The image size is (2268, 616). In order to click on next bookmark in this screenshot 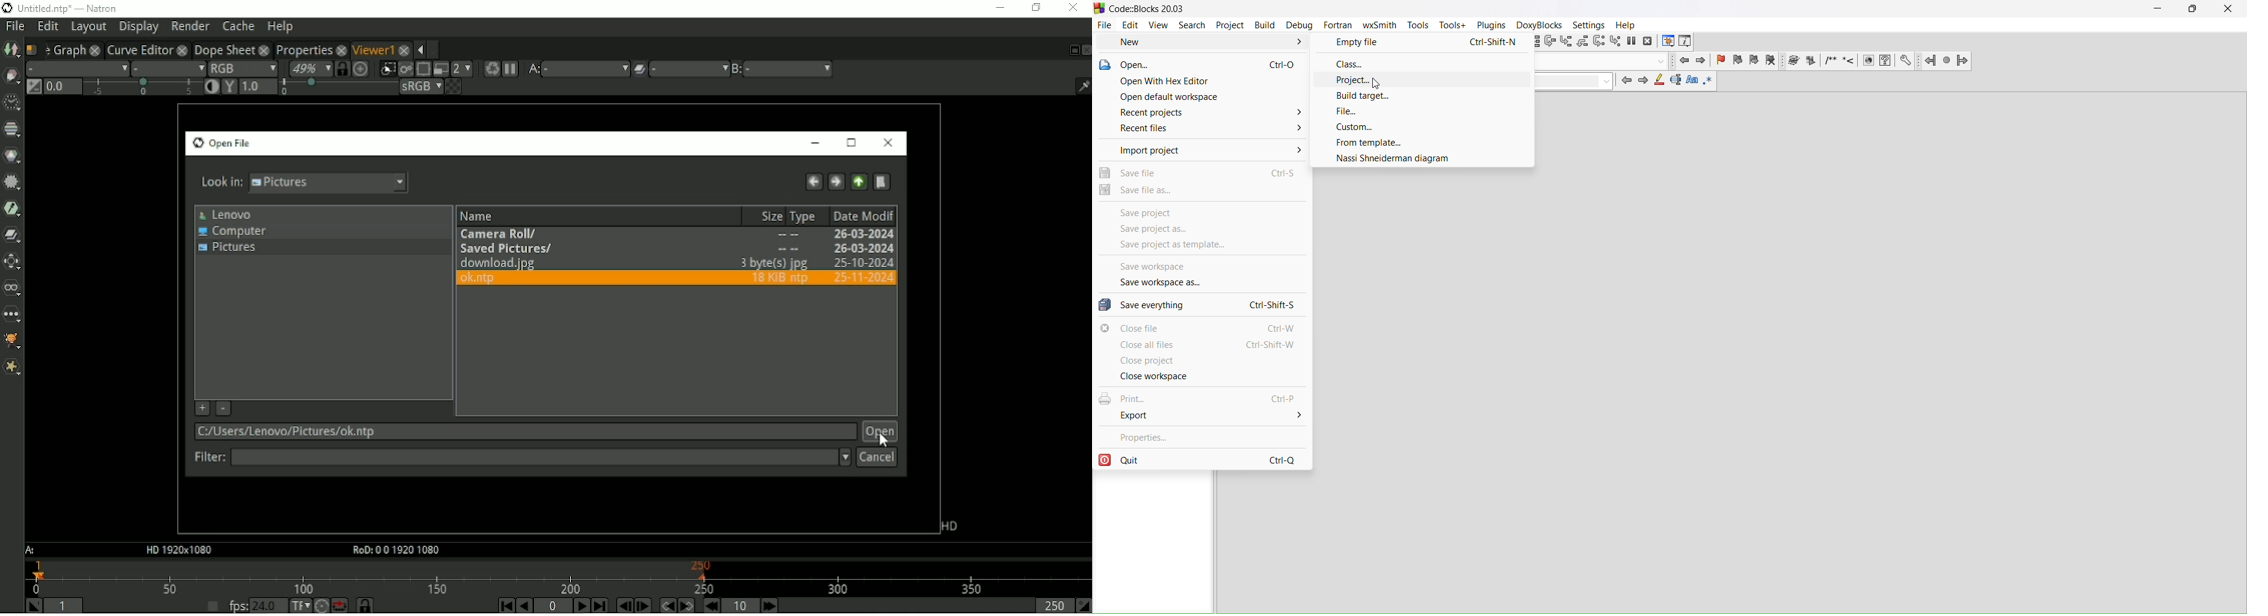, I will do `click(1755, 61)`.